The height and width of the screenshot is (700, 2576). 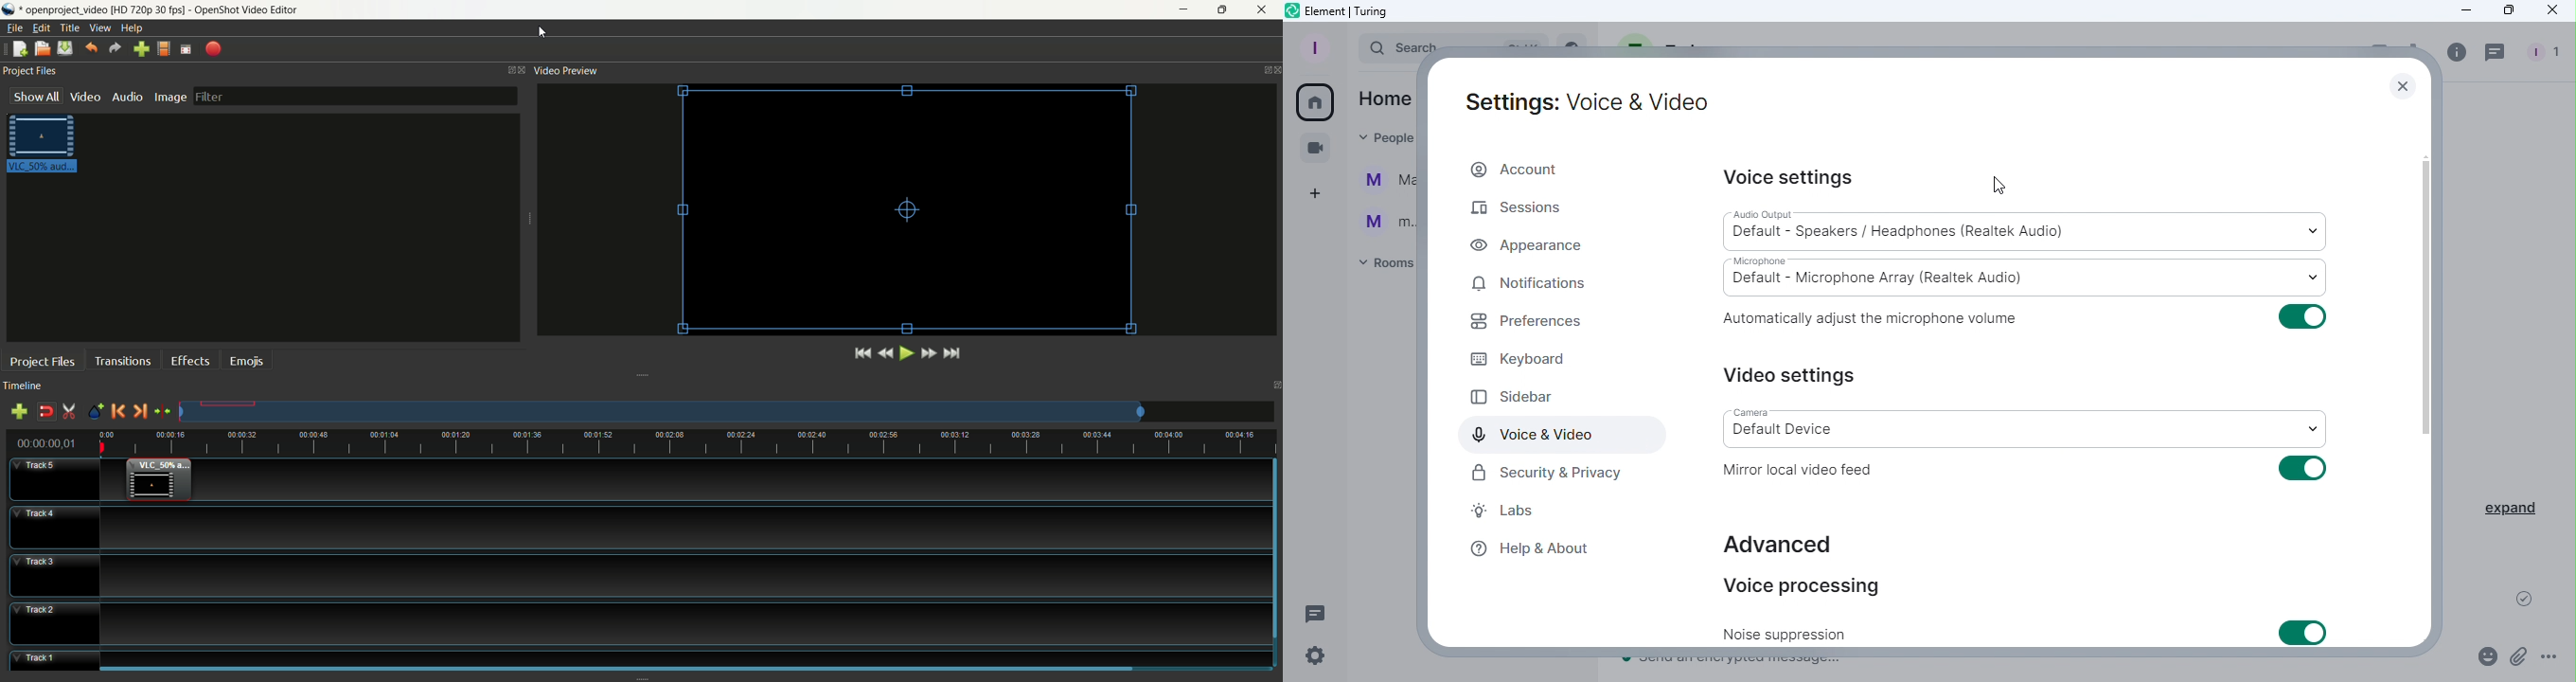 What do you see at coordinates (26, 384) in the screenshot?
I see `timeline` at bounding box center [26, 384].